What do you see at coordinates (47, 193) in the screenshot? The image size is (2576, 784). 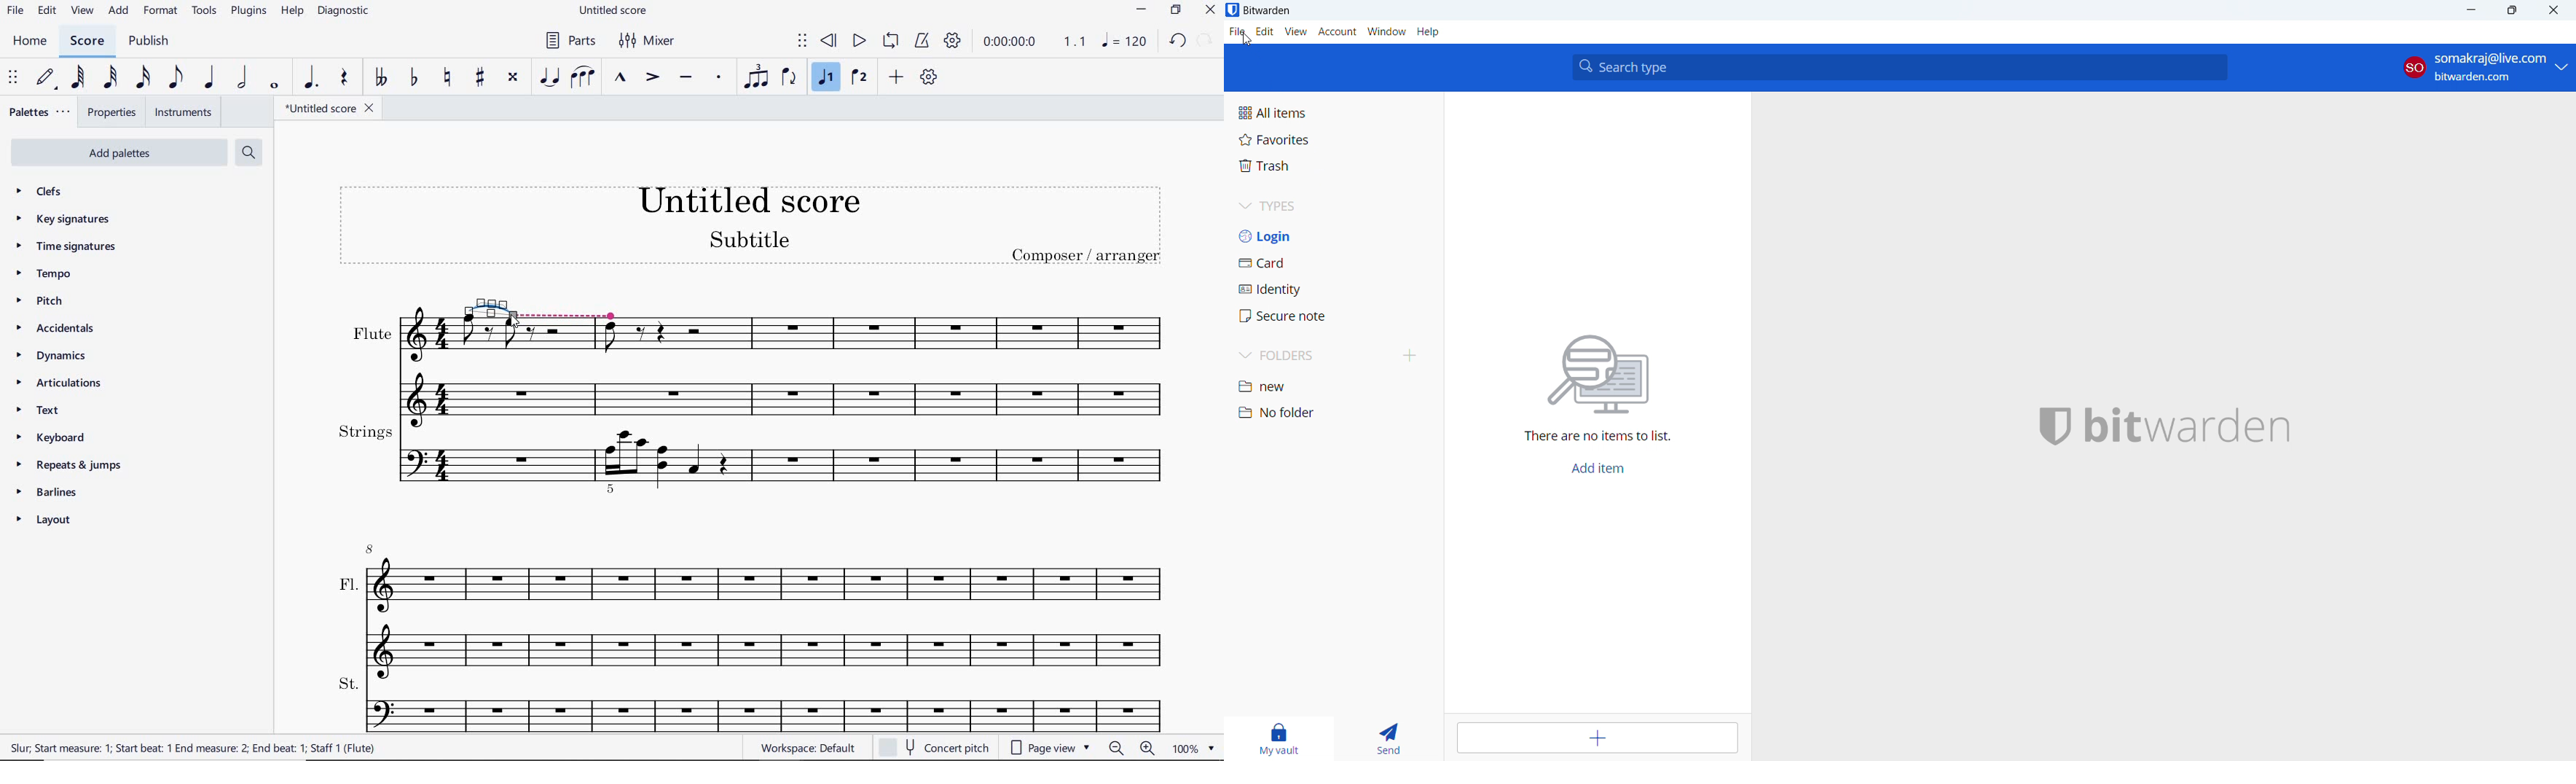 I see `clefs` at bounding box center [47, 193].